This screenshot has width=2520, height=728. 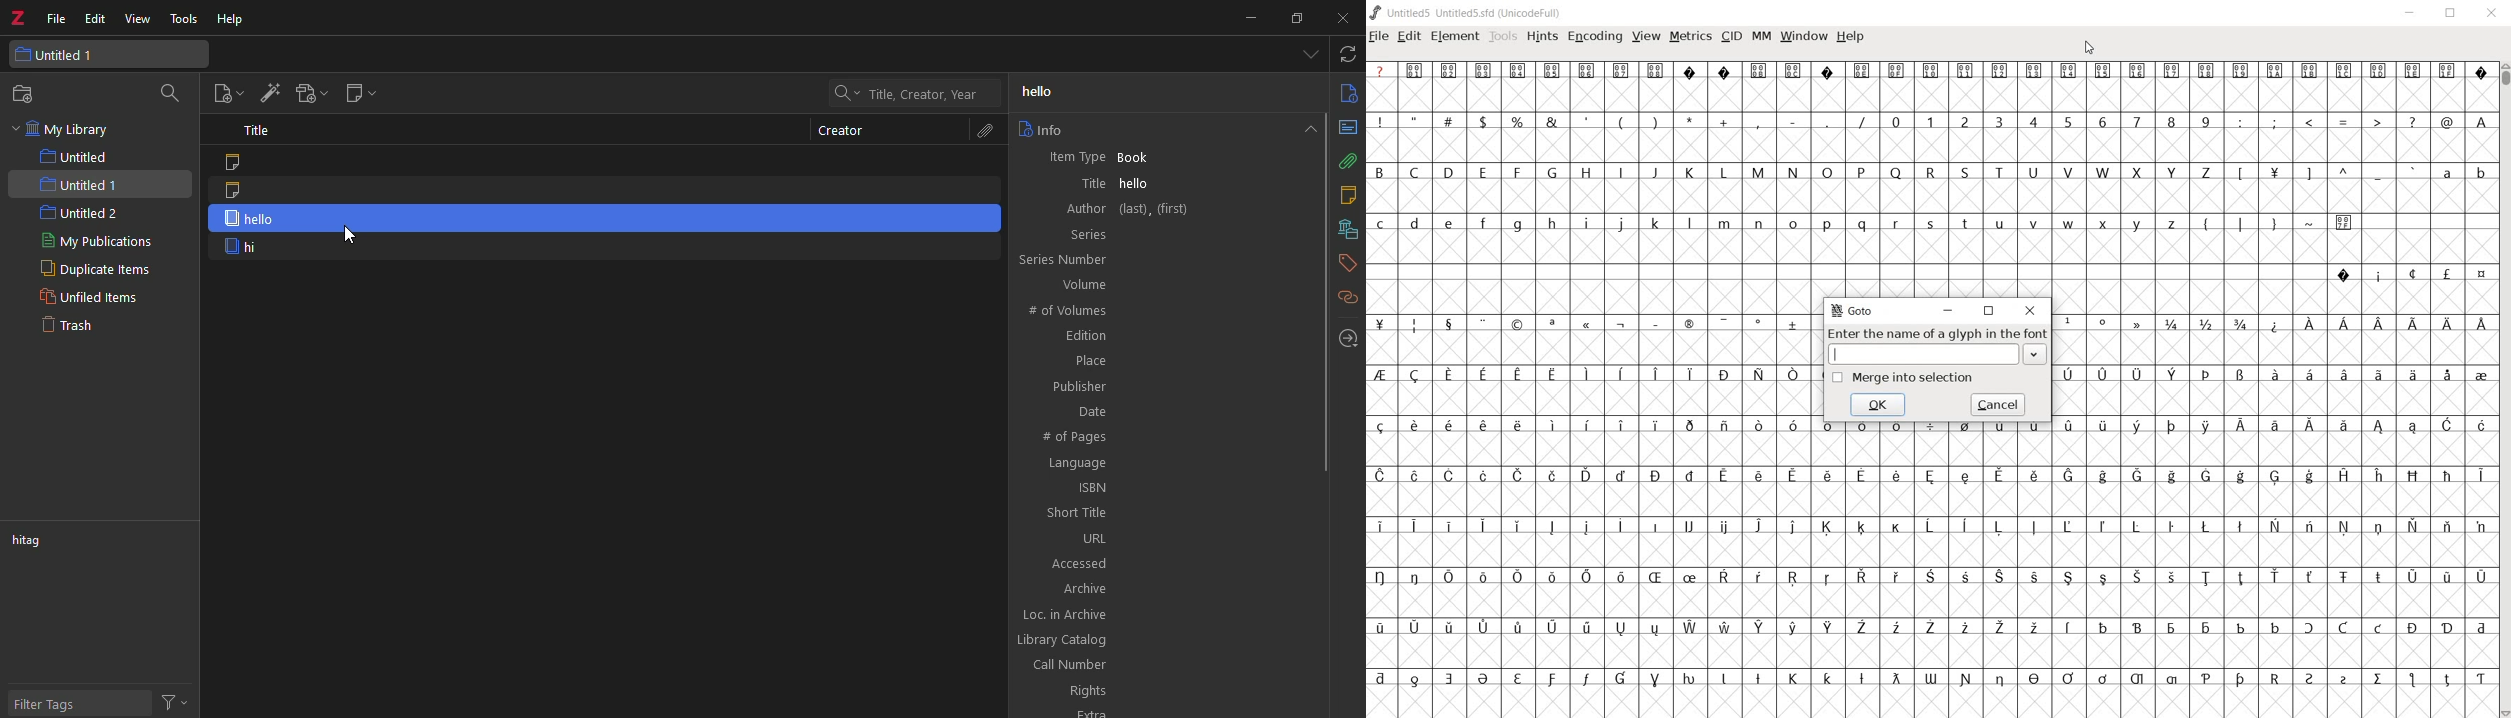 What do you see at coordinates (1518, 71) in the screenshot?
I see `Symbol` at bounding box center [1518, 71].